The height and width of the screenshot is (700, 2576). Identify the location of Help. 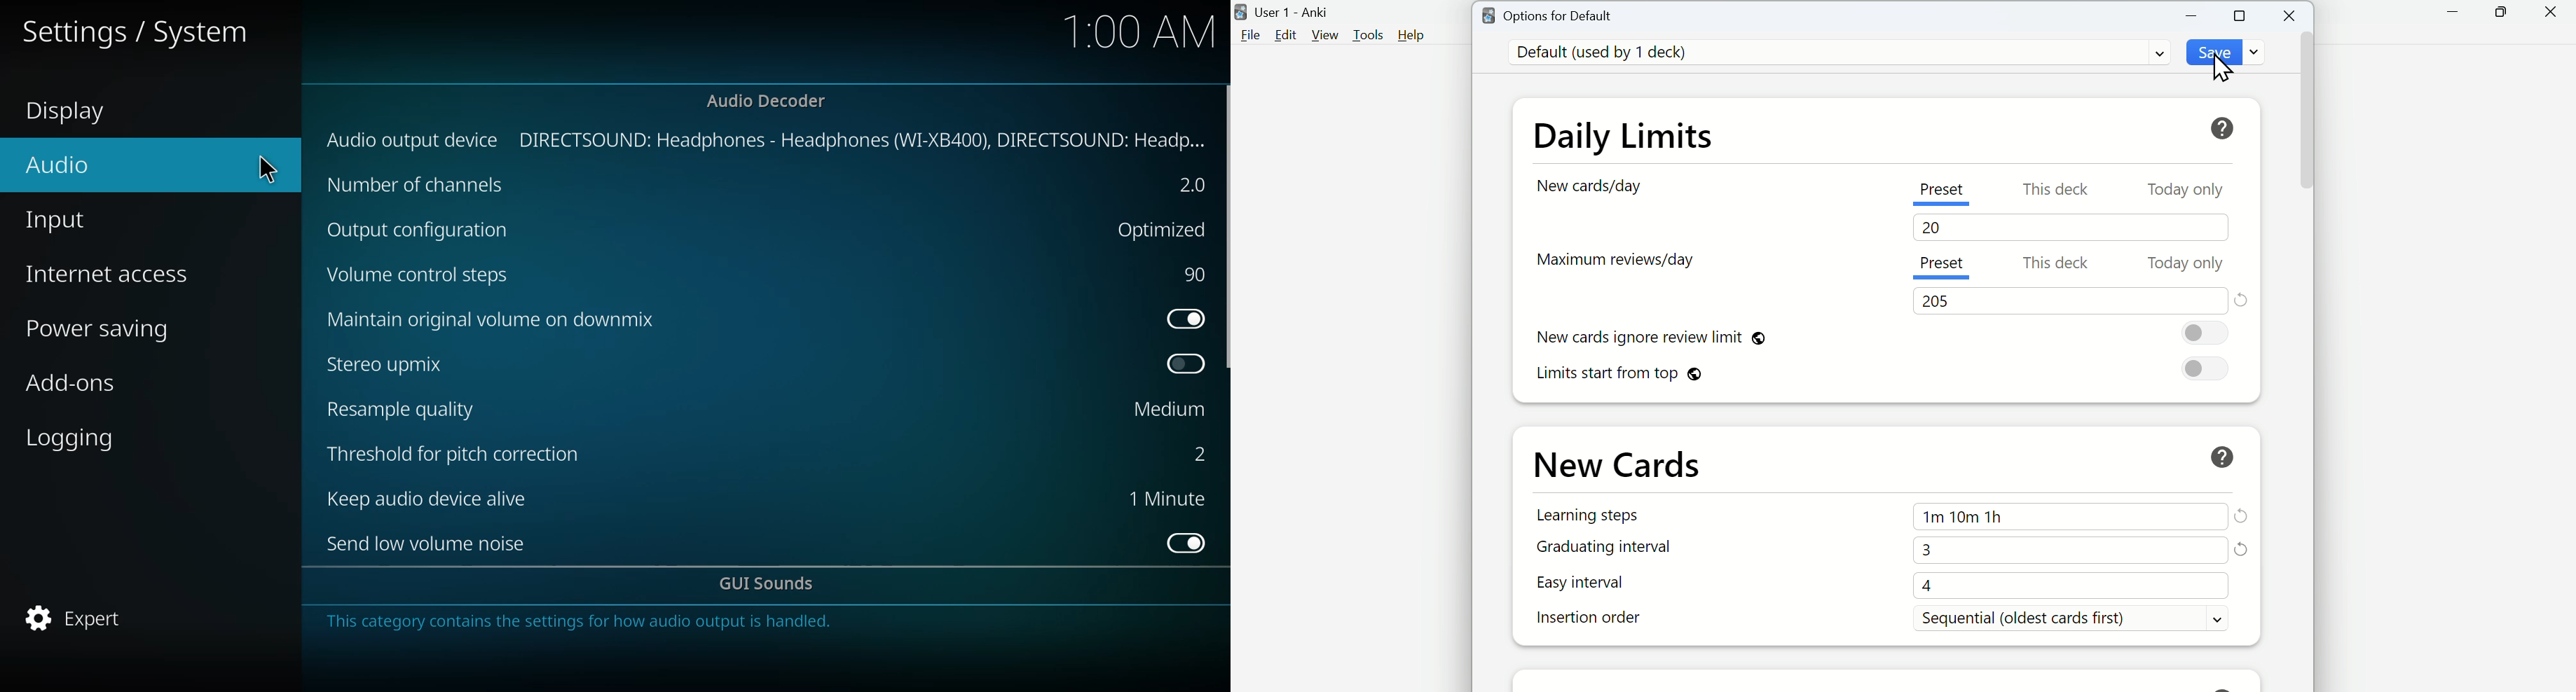
(1409, 35).